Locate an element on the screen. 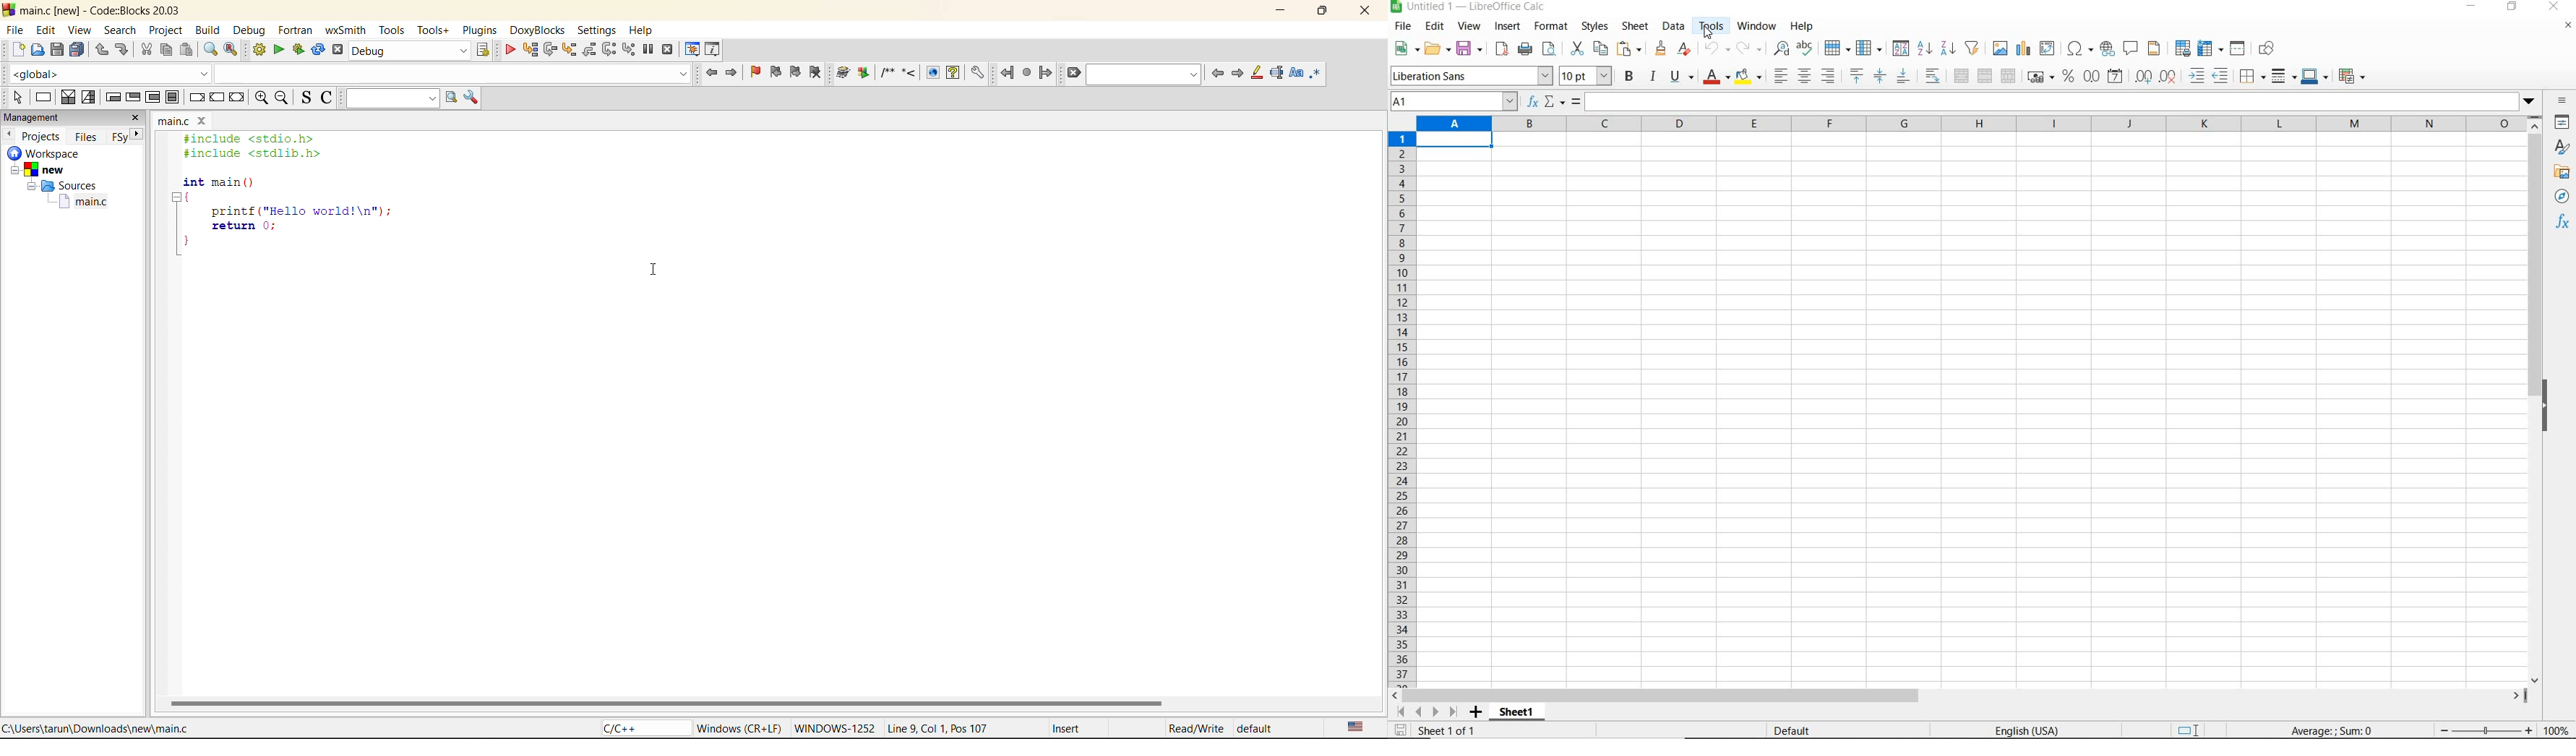 The width and height of the screenshot is (2576, 756). format as currency is located at coordinates (2039, 78).